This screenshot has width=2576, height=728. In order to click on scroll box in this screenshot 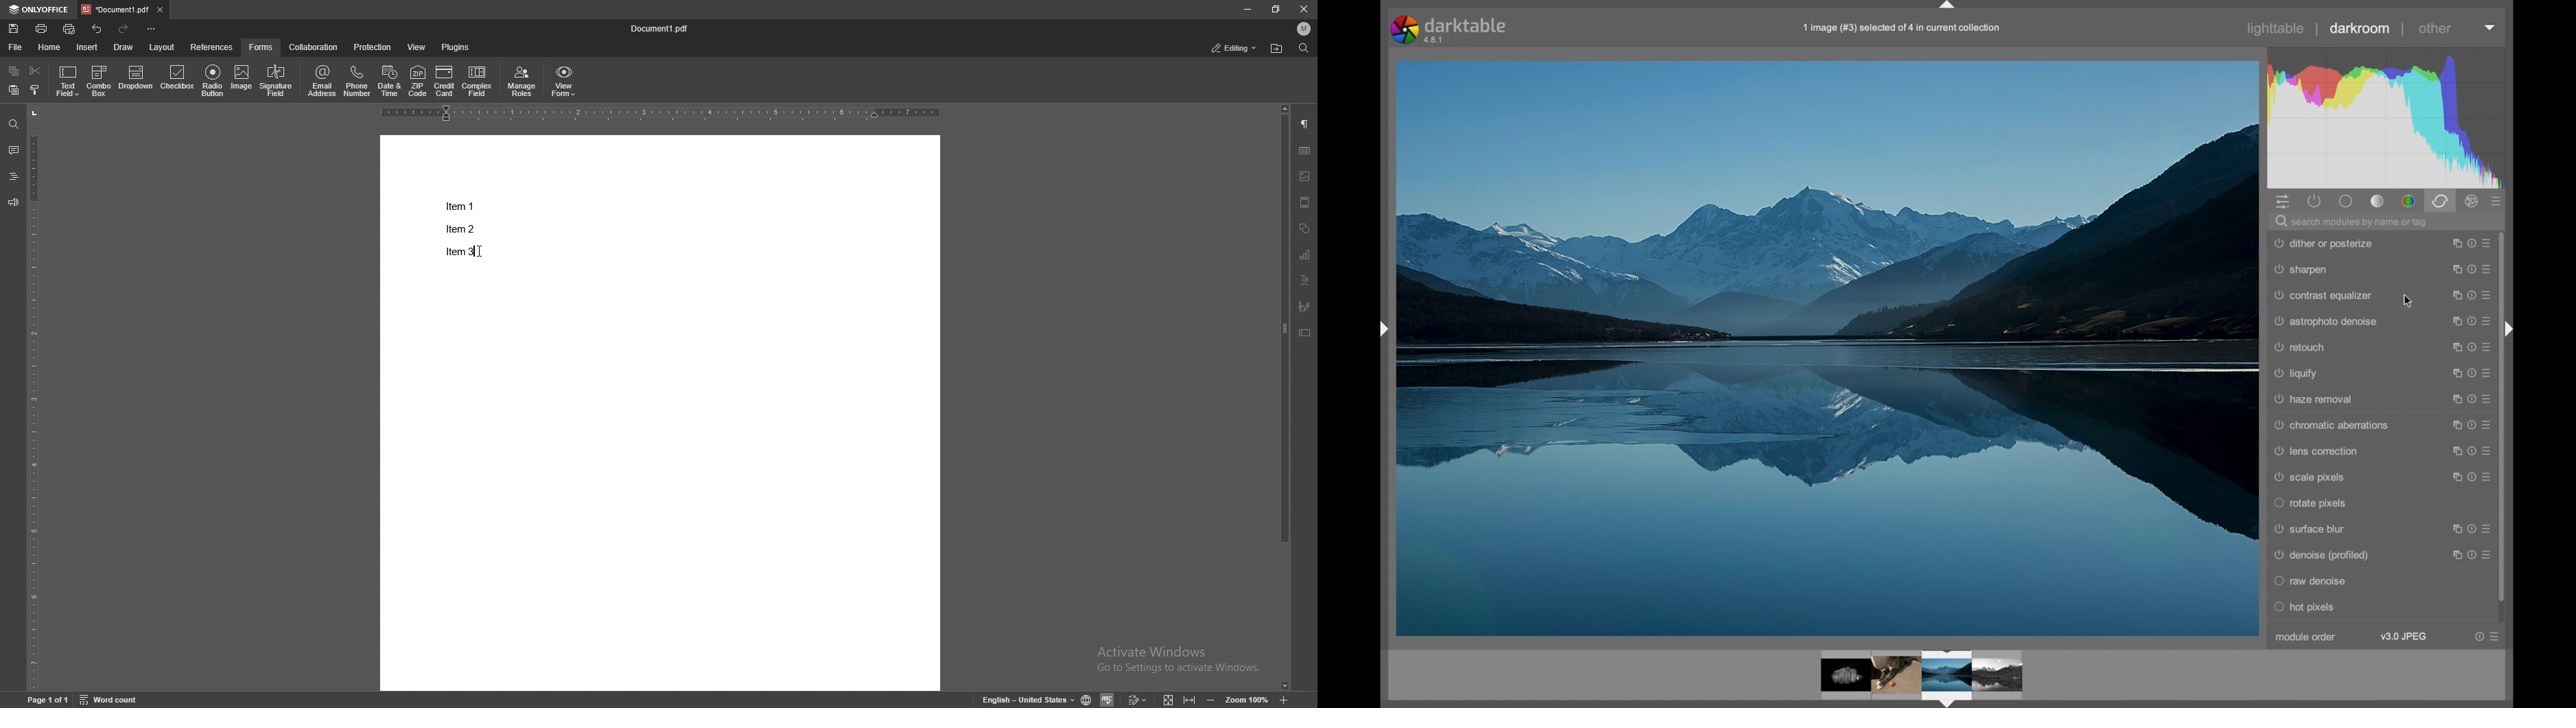, I will do `click(2502, 418)`.